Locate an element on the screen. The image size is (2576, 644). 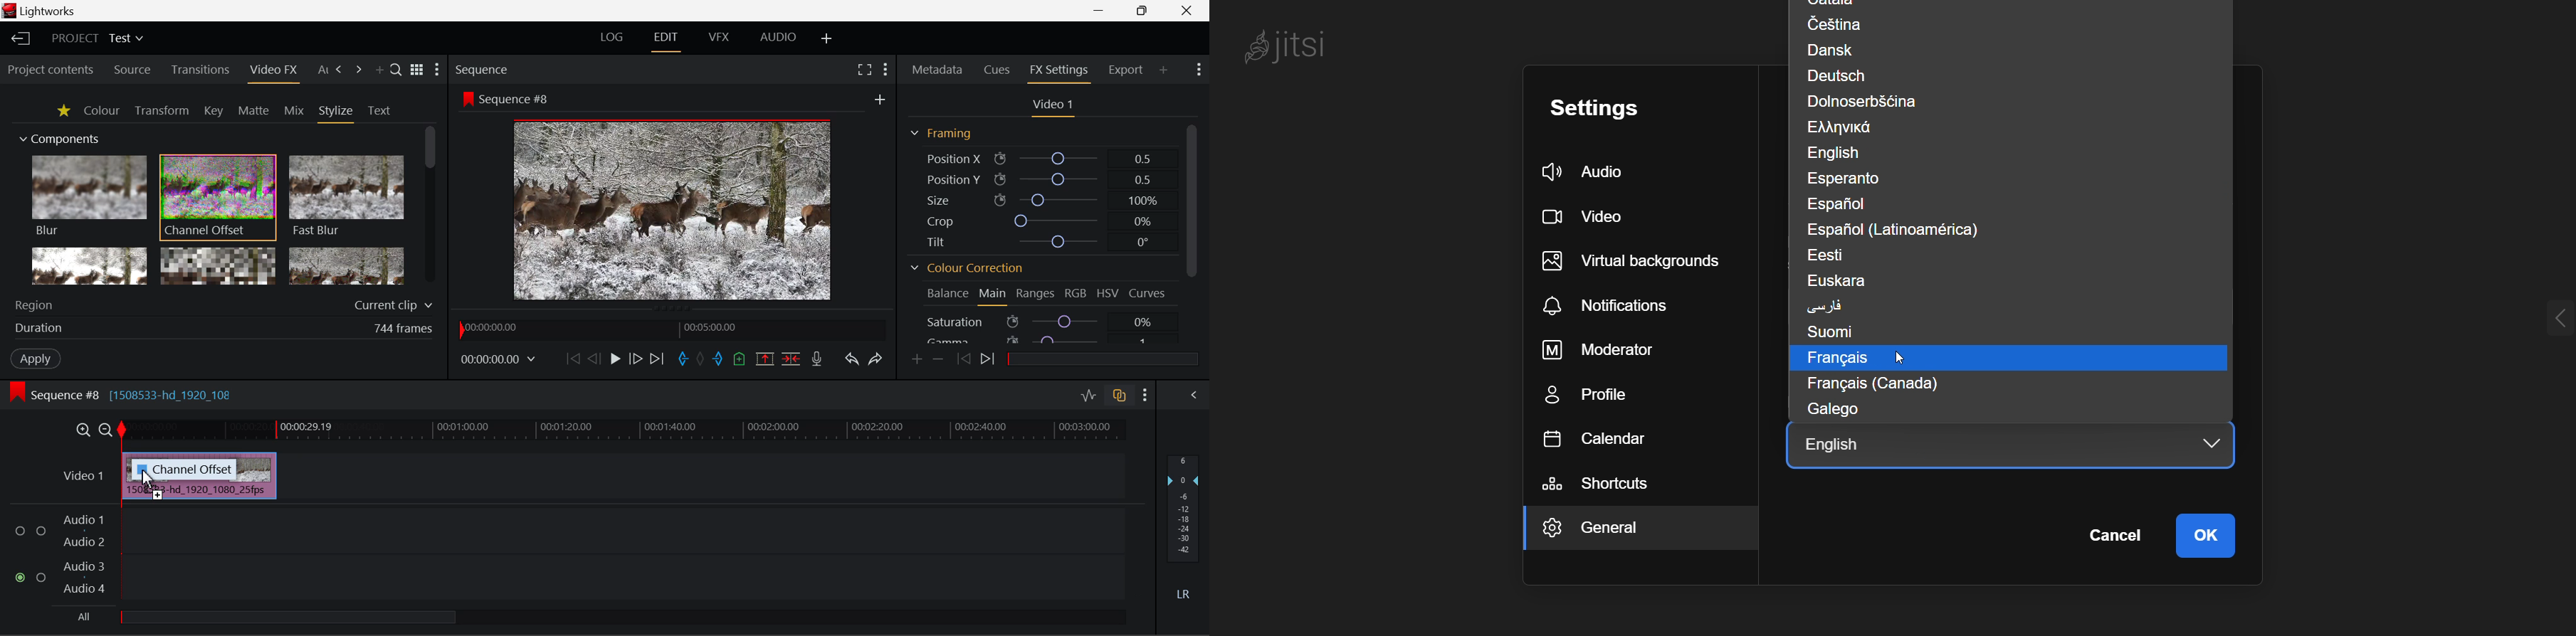
all is located at coordinates (266, 620).